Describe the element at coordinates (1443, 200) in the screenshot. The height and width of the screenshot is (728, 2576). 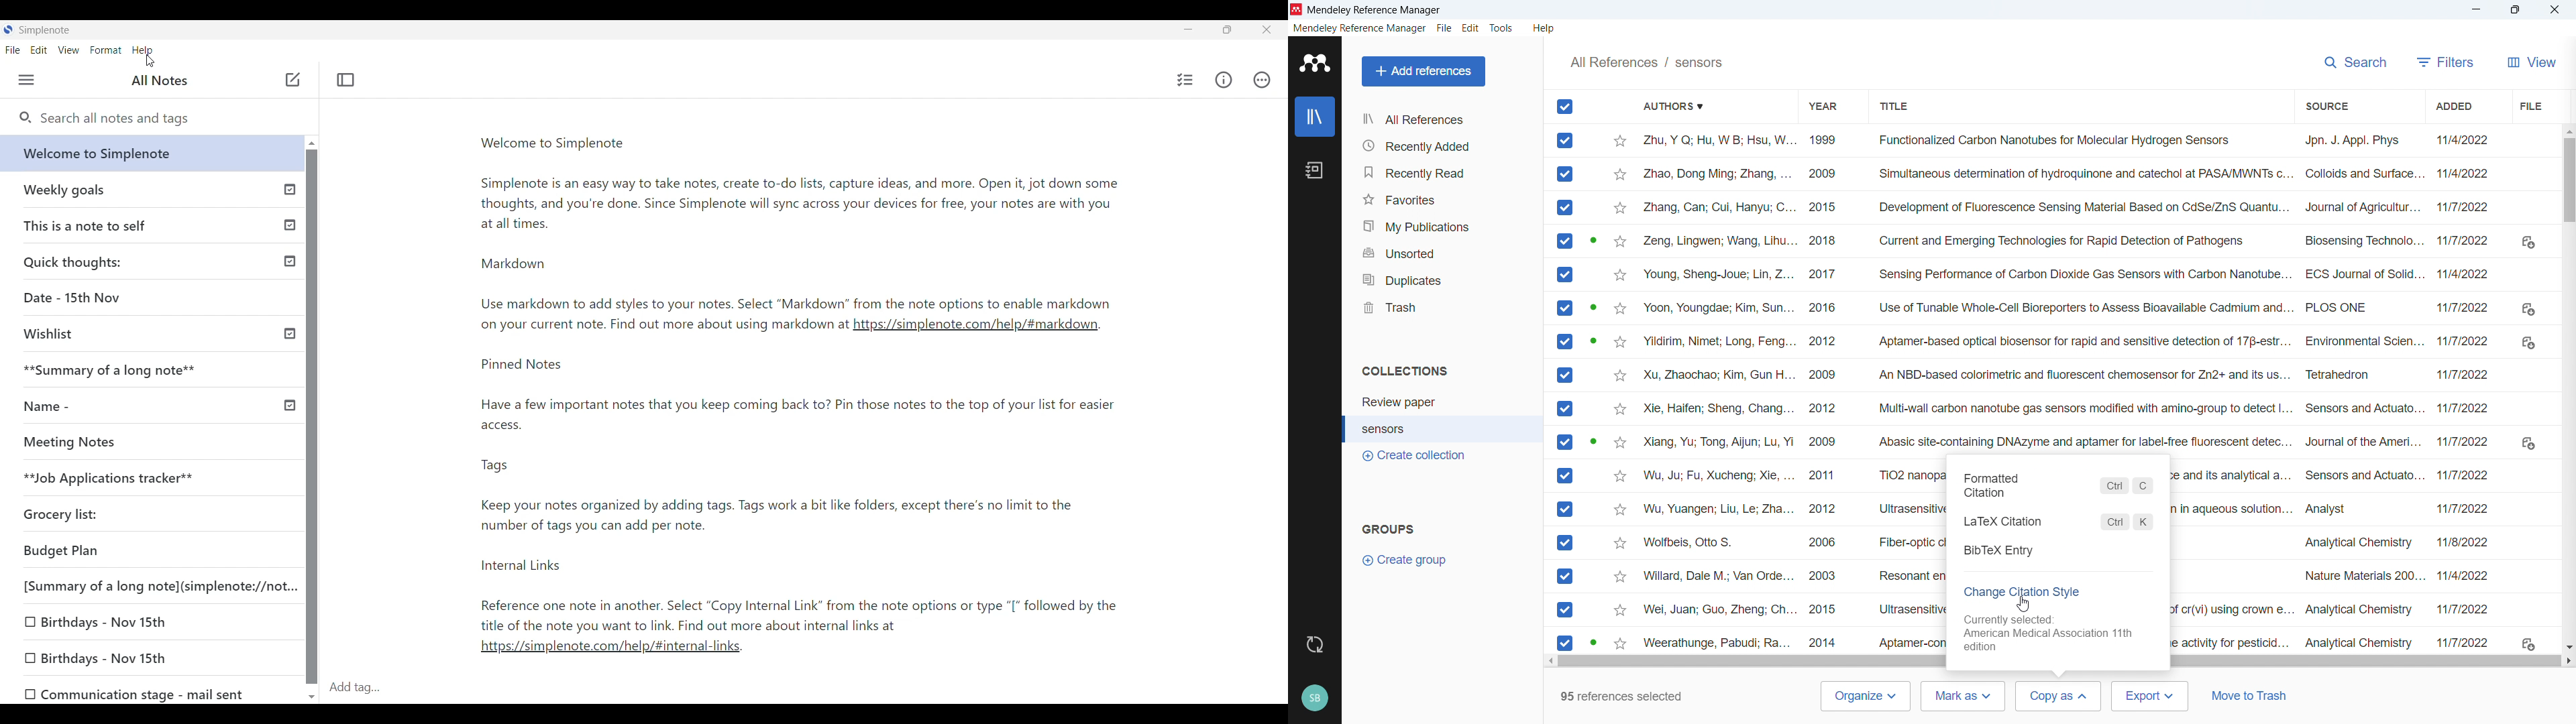
I see `favorites` at that location.